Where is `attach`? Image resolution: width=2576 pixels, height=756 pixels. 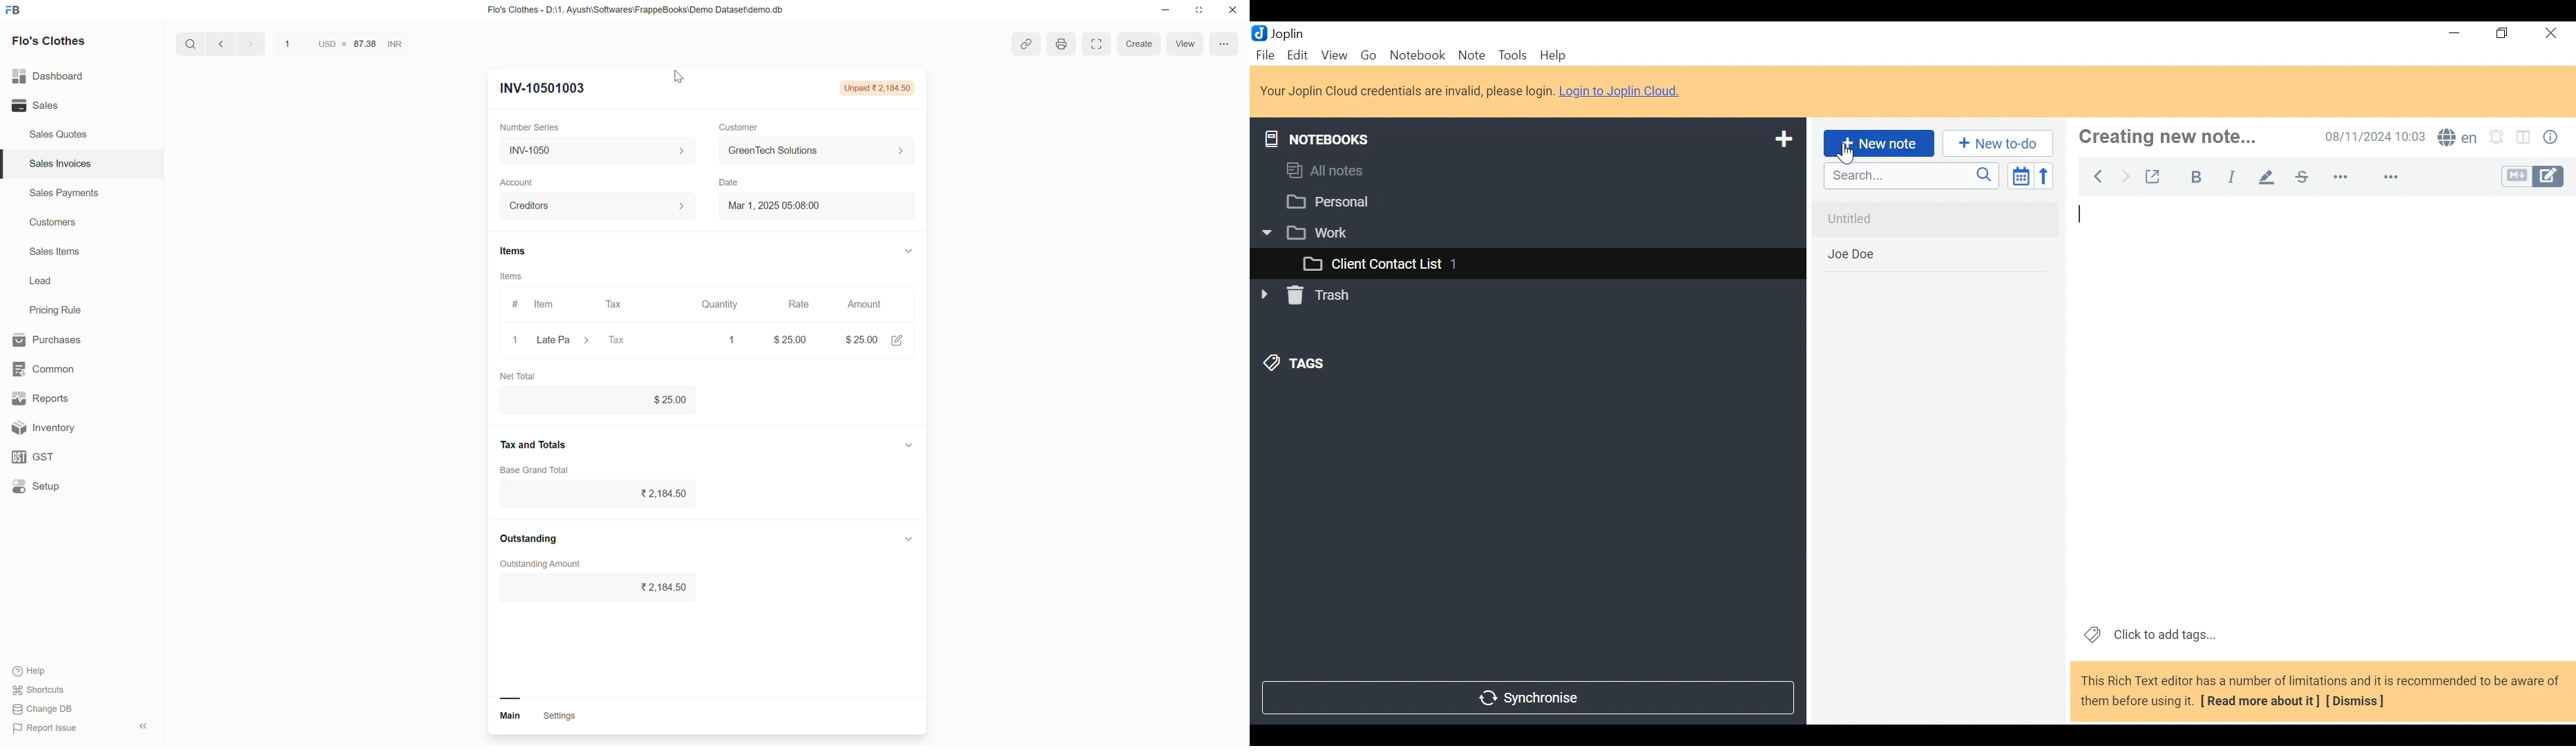 attach is located at coordinates (1022, 45).